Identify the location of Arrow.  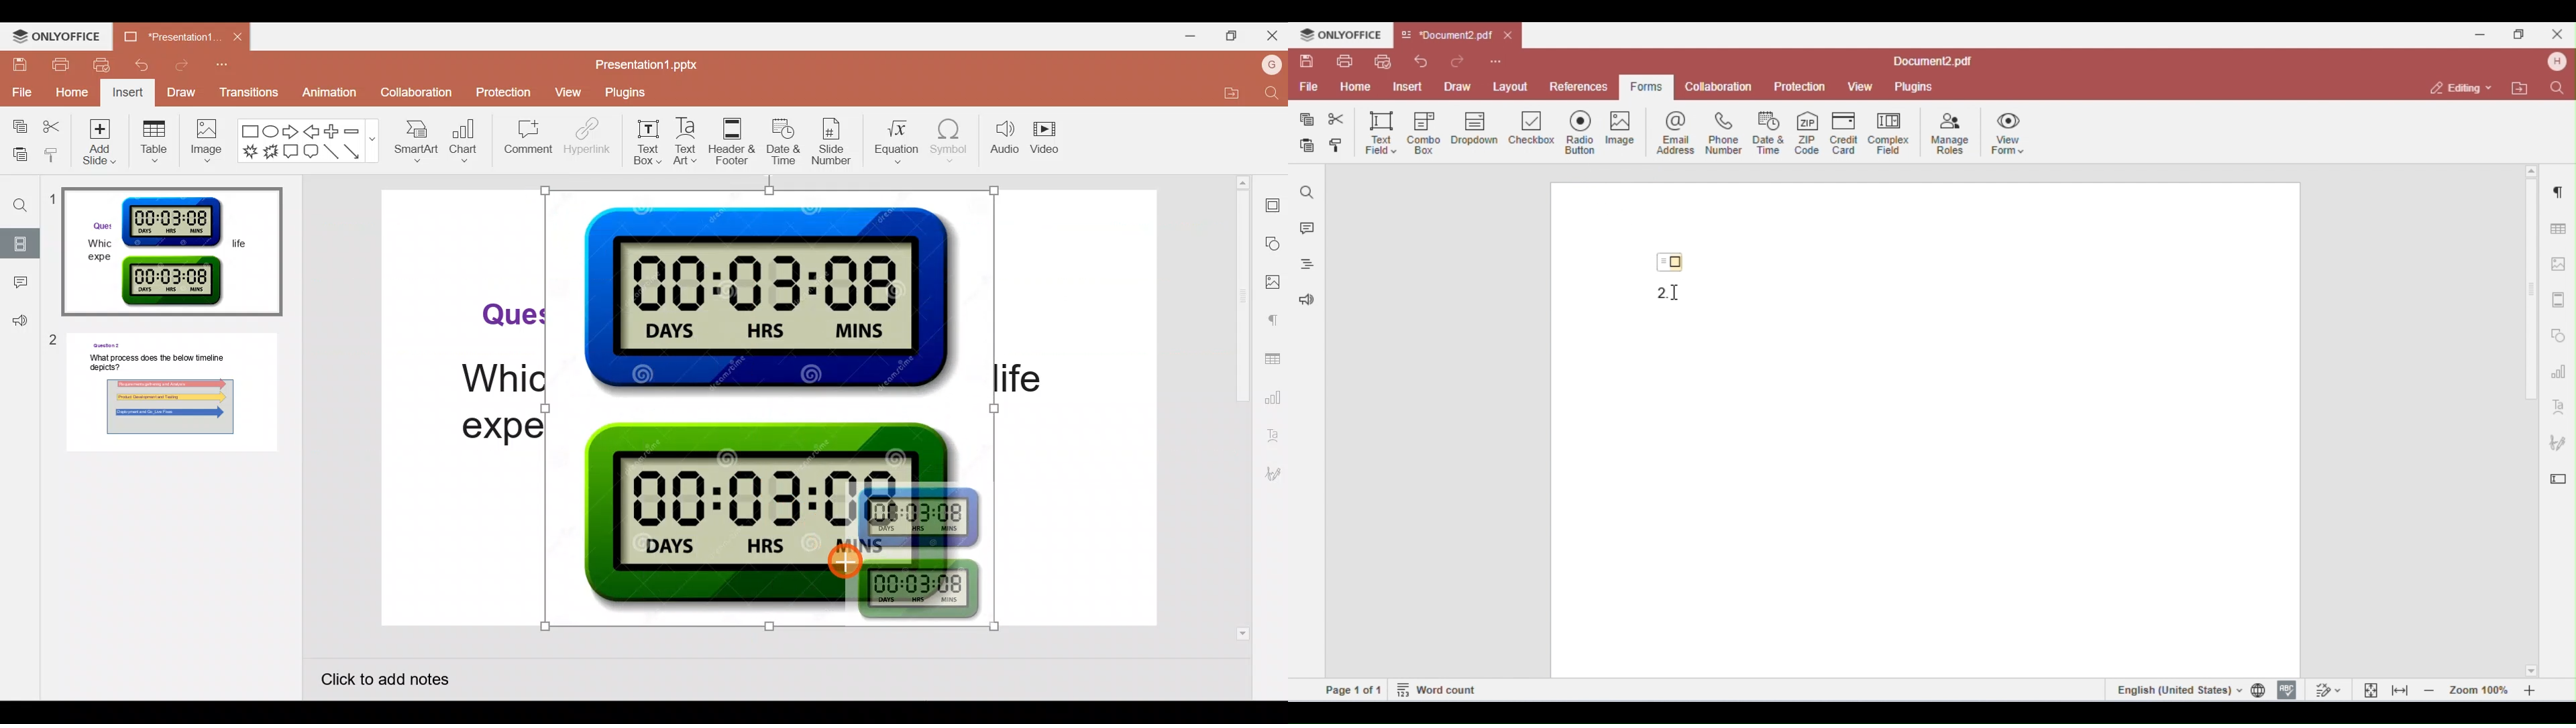
(356, 154).